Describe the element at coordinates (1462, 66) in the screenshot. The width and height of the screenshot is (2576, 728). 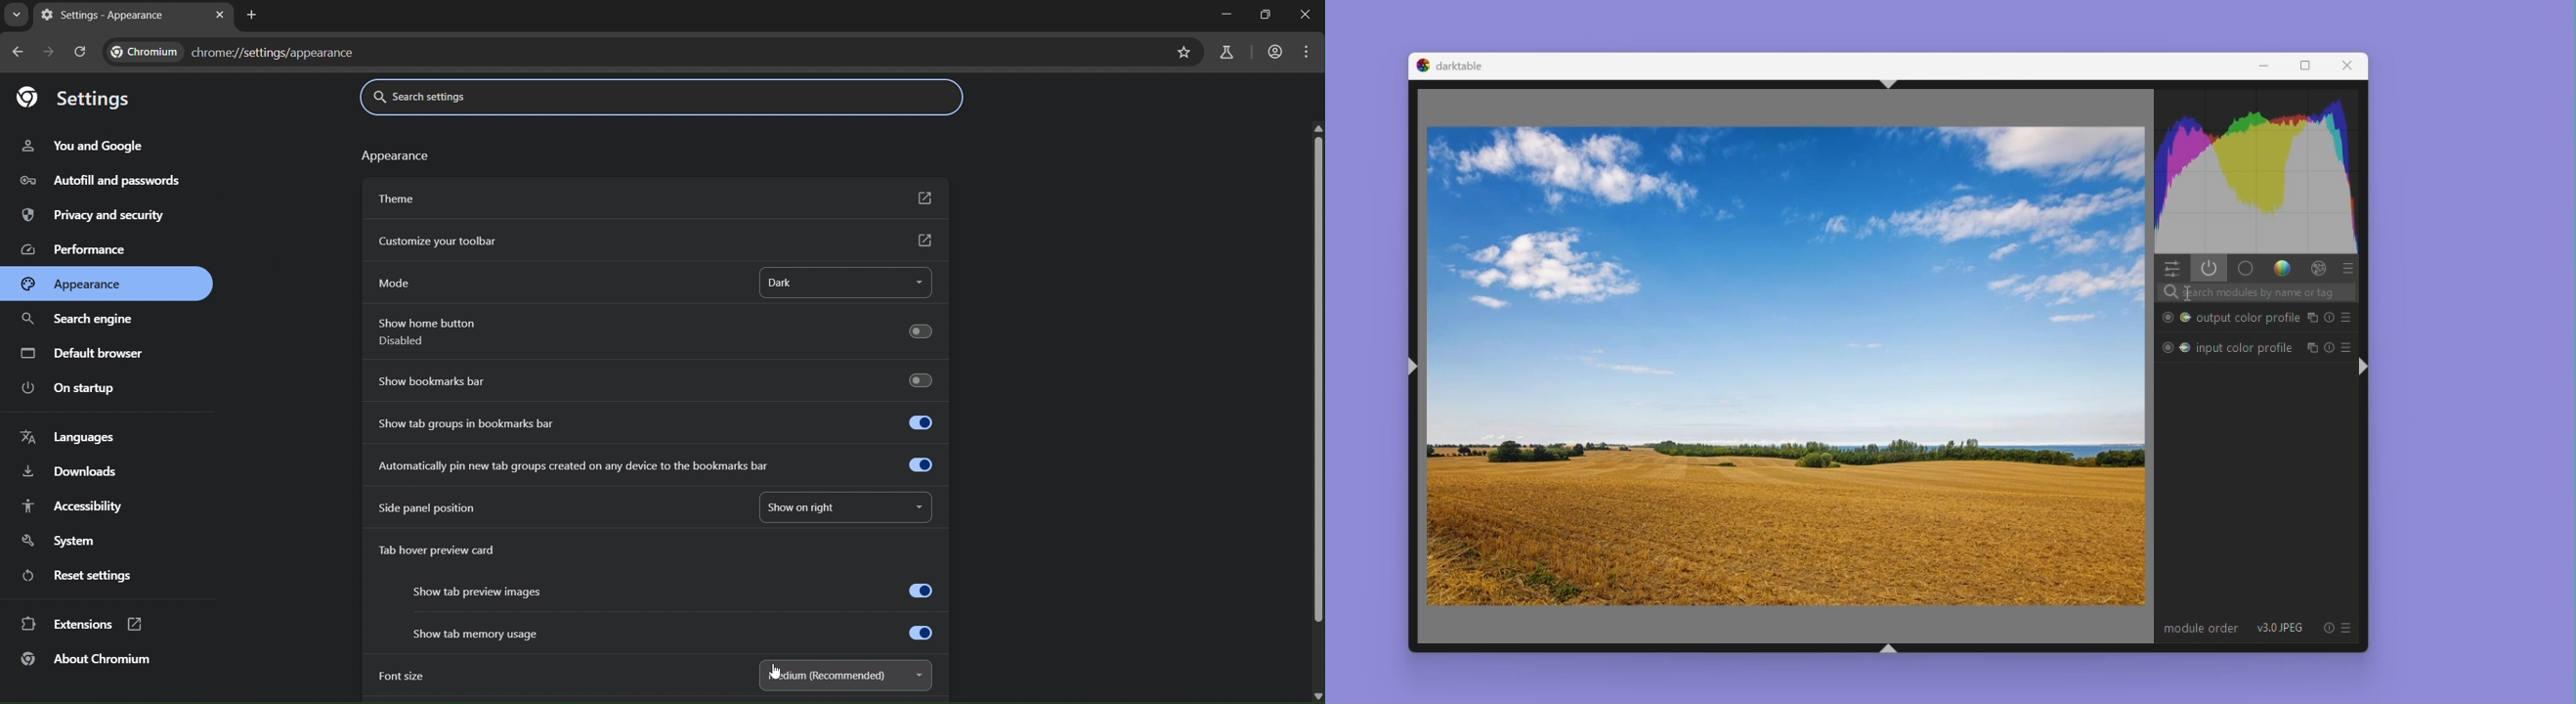
I see `darktable` at that location.